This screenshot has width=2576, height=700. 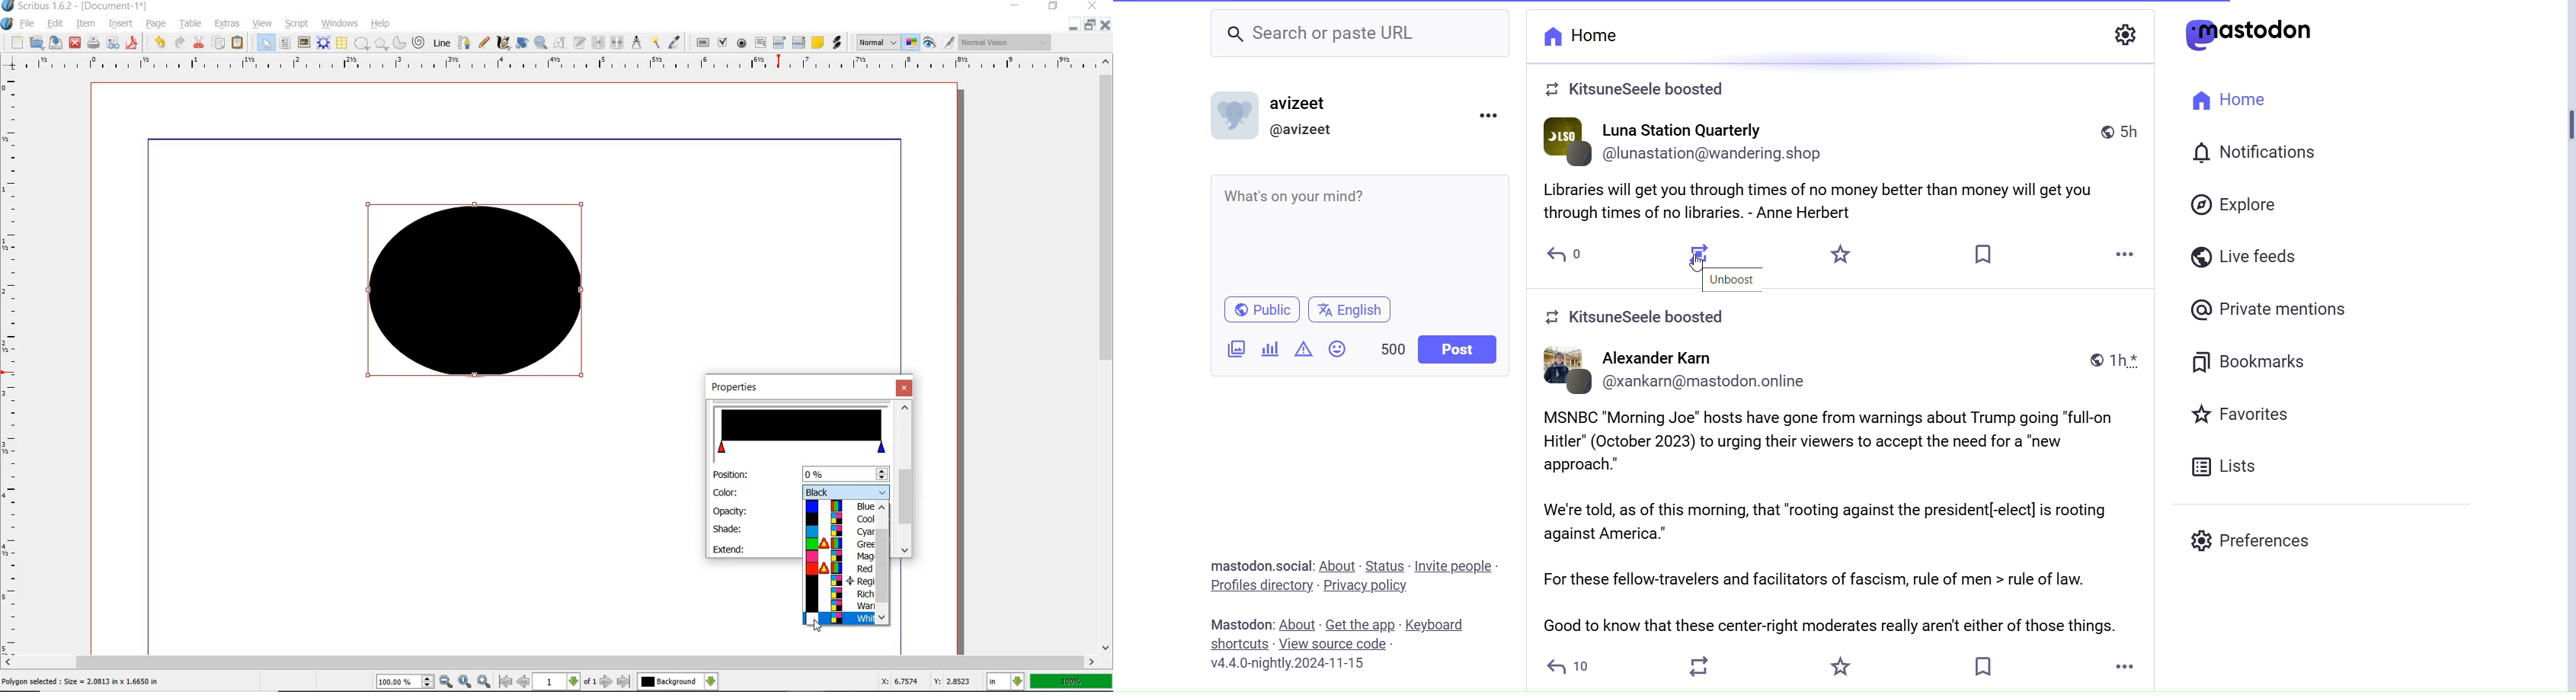 I want to click on zoom in, so click(x=485, y=681).